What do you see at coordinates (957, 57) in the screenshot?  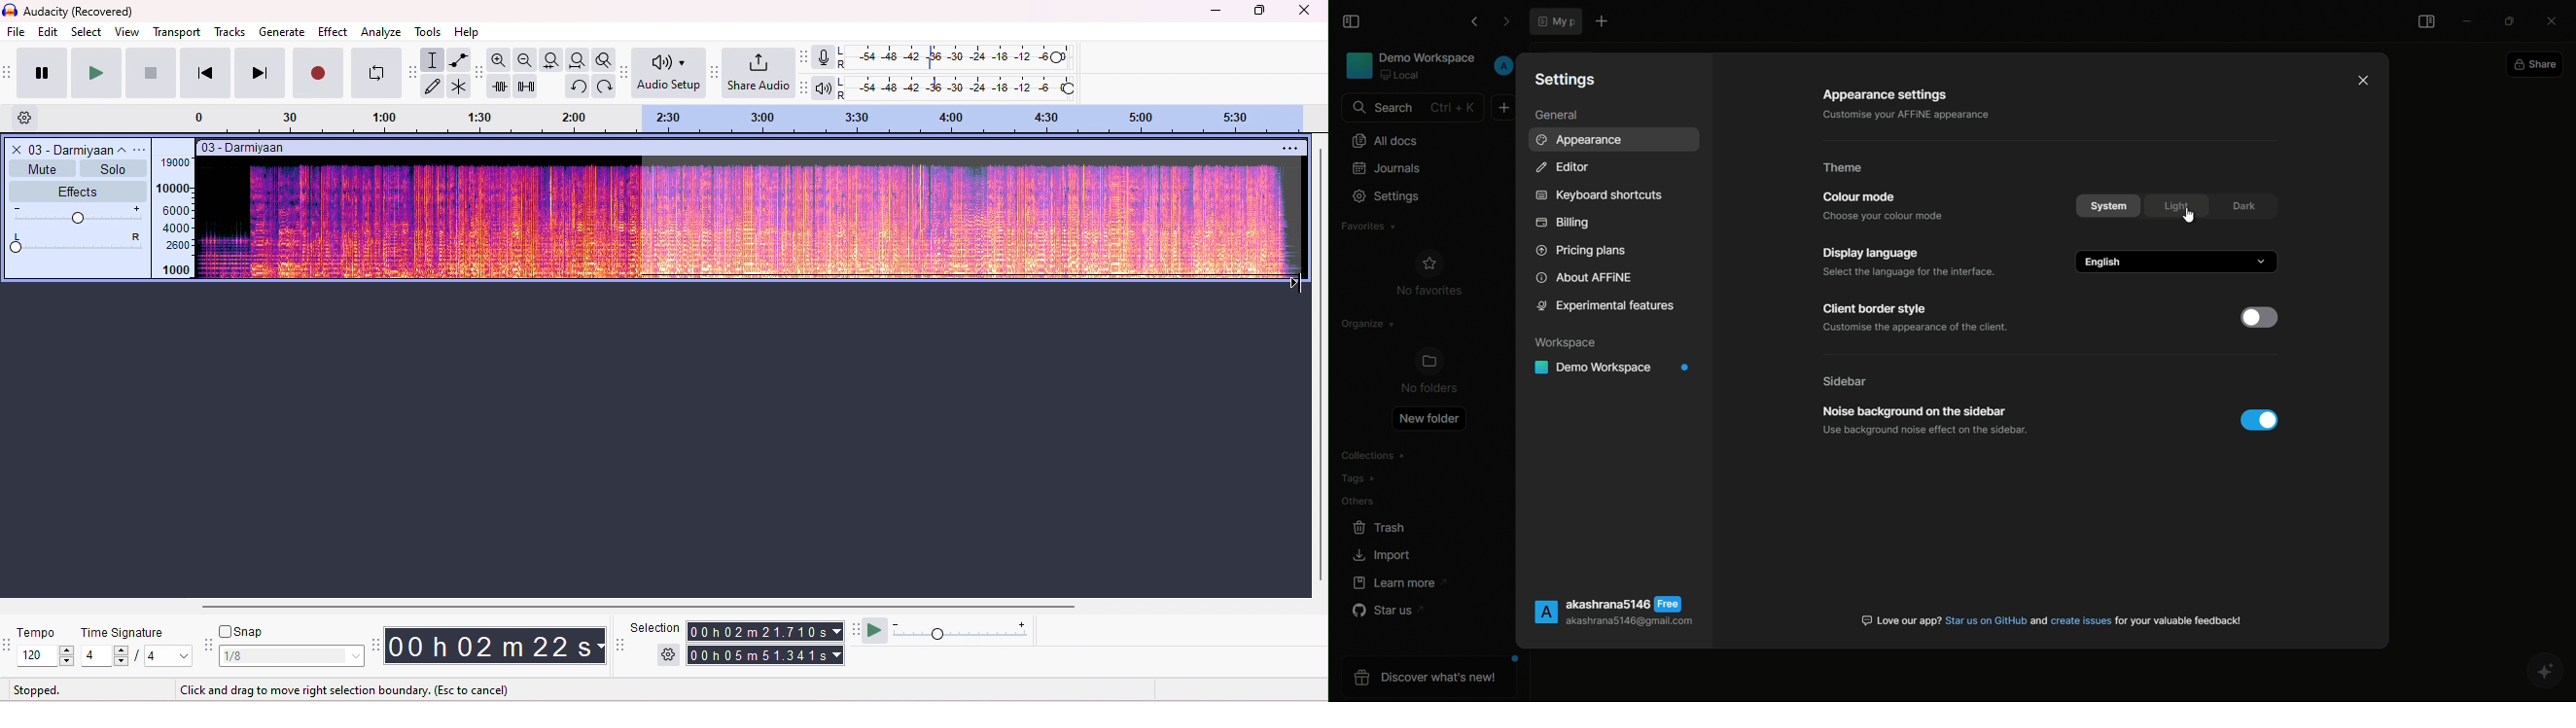 I see `recording level` at bounding box center [957, 57].